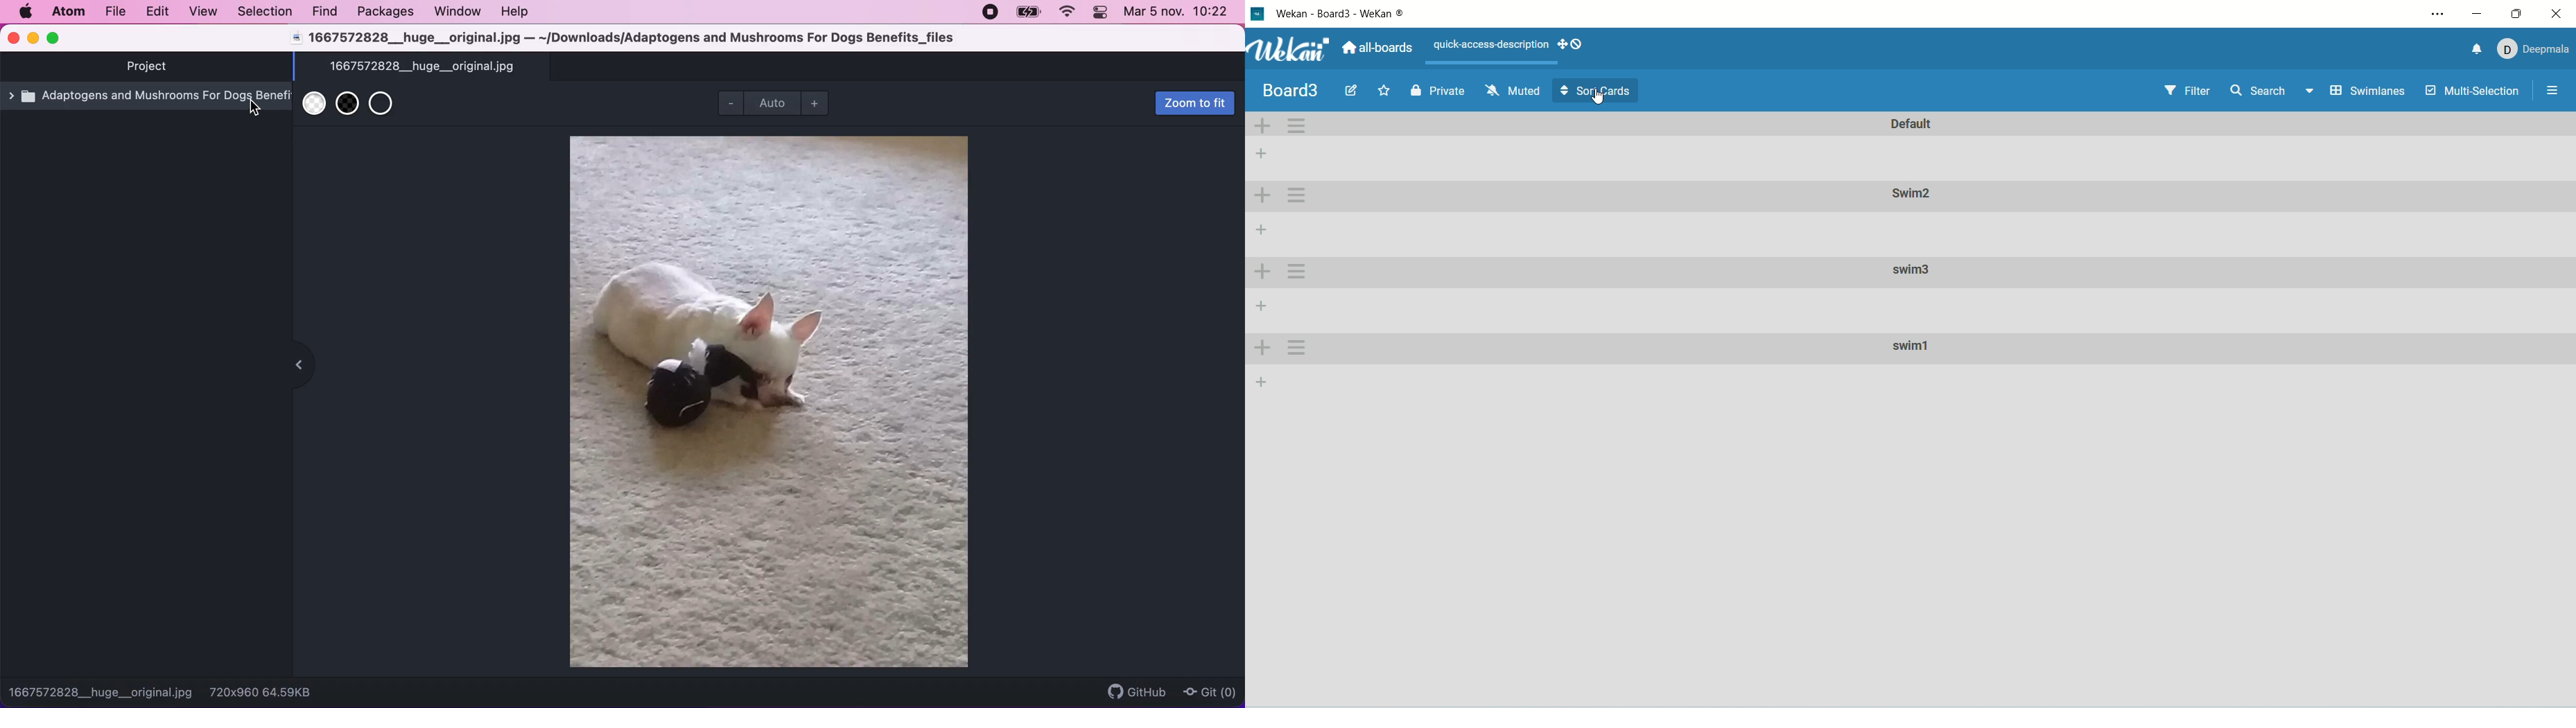 This screenshot has width=2576, height=728. I want to click on use white transparent background, so click(312, 109).